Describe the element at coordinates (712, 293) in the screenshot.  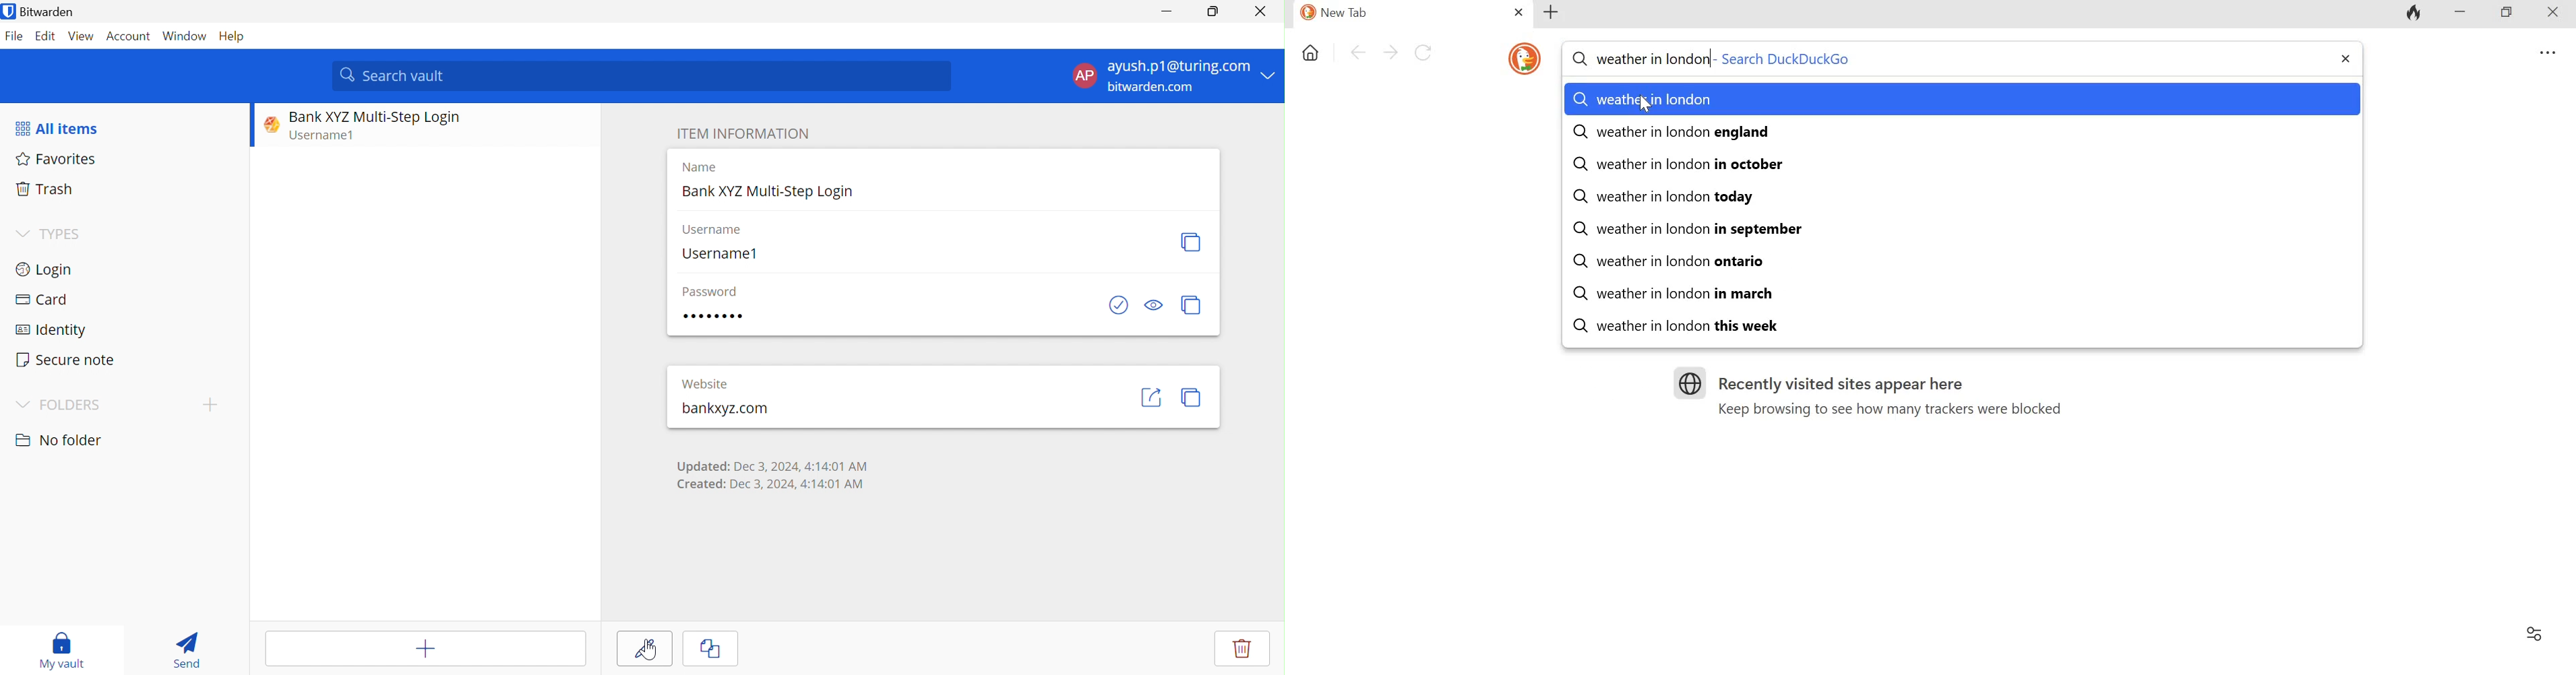
I see `Password` at that location.